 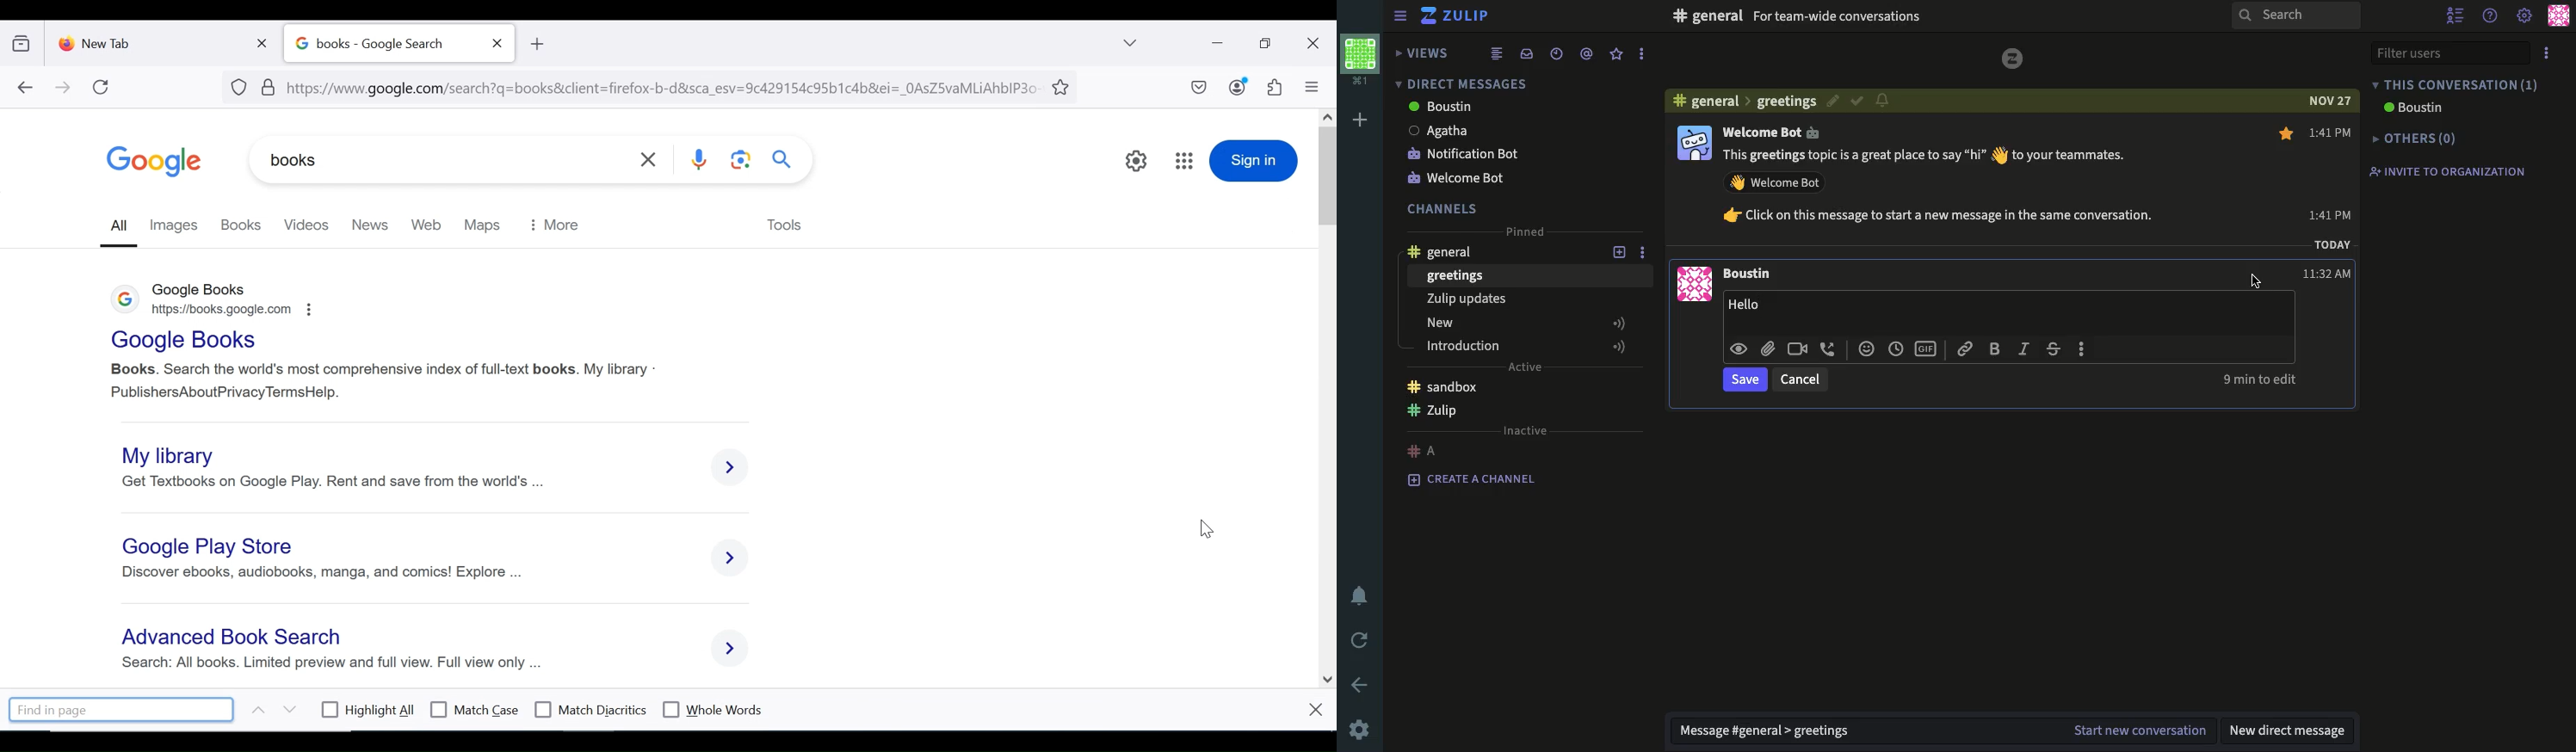 What do you see at coordinates (1359, 120) in the screenshot?
I see `add workspace` at bounding box center [1359, 120].